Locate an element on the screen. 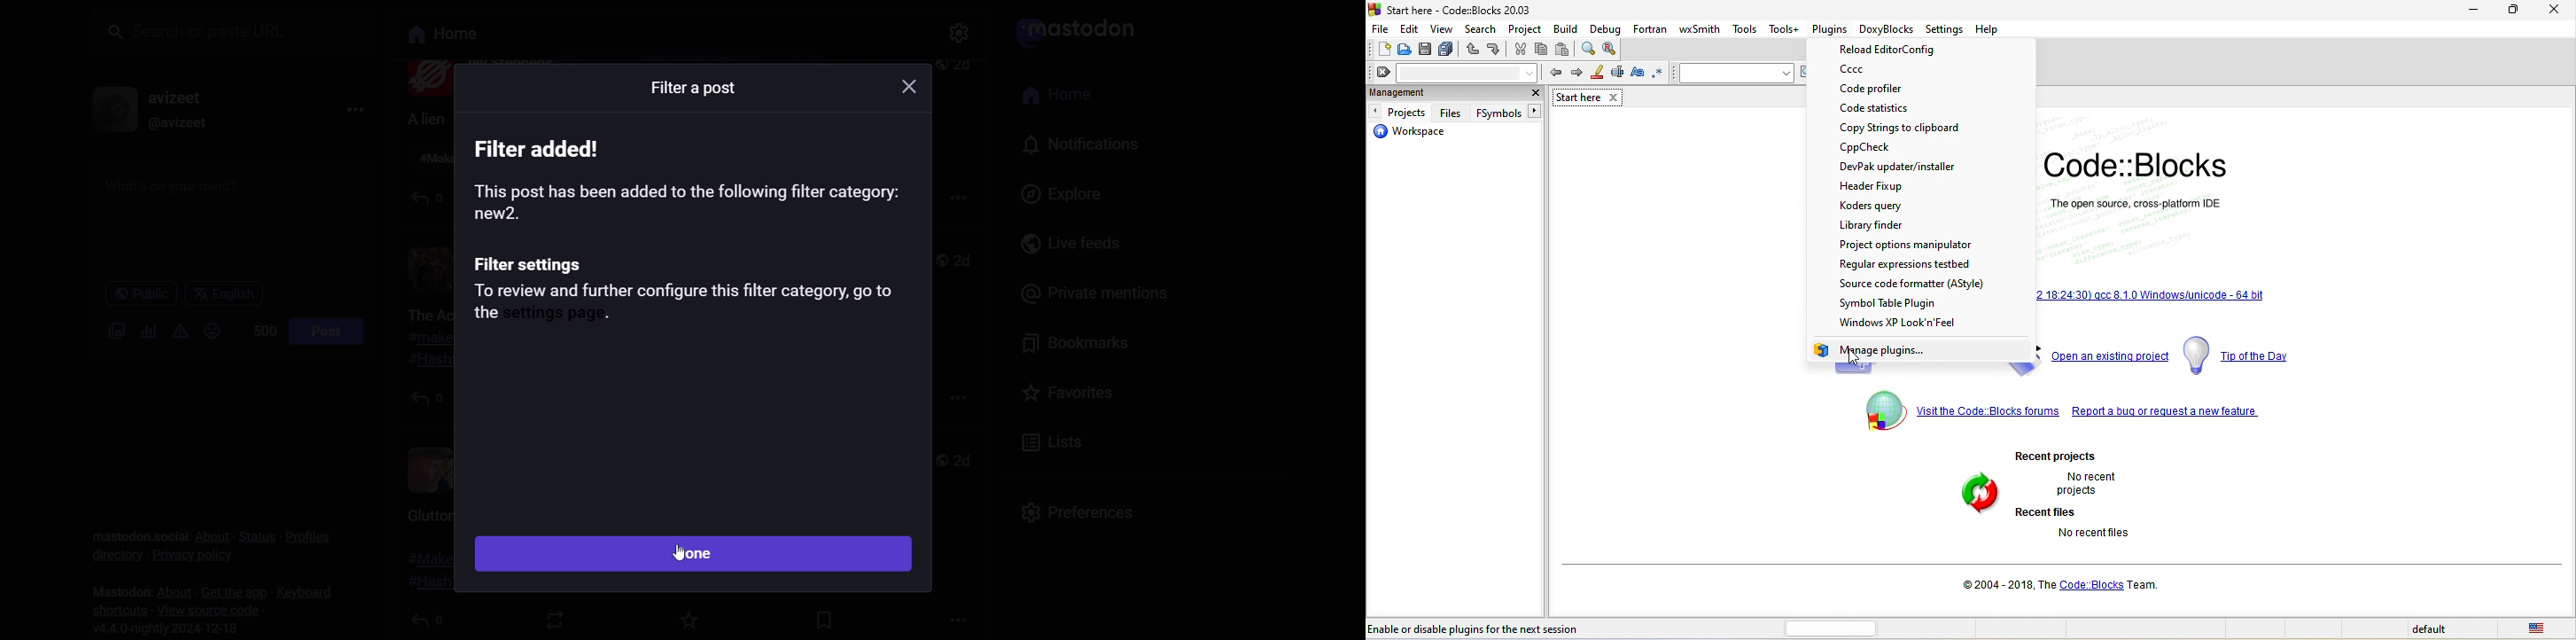  project is located at coordinates (1521, 27).